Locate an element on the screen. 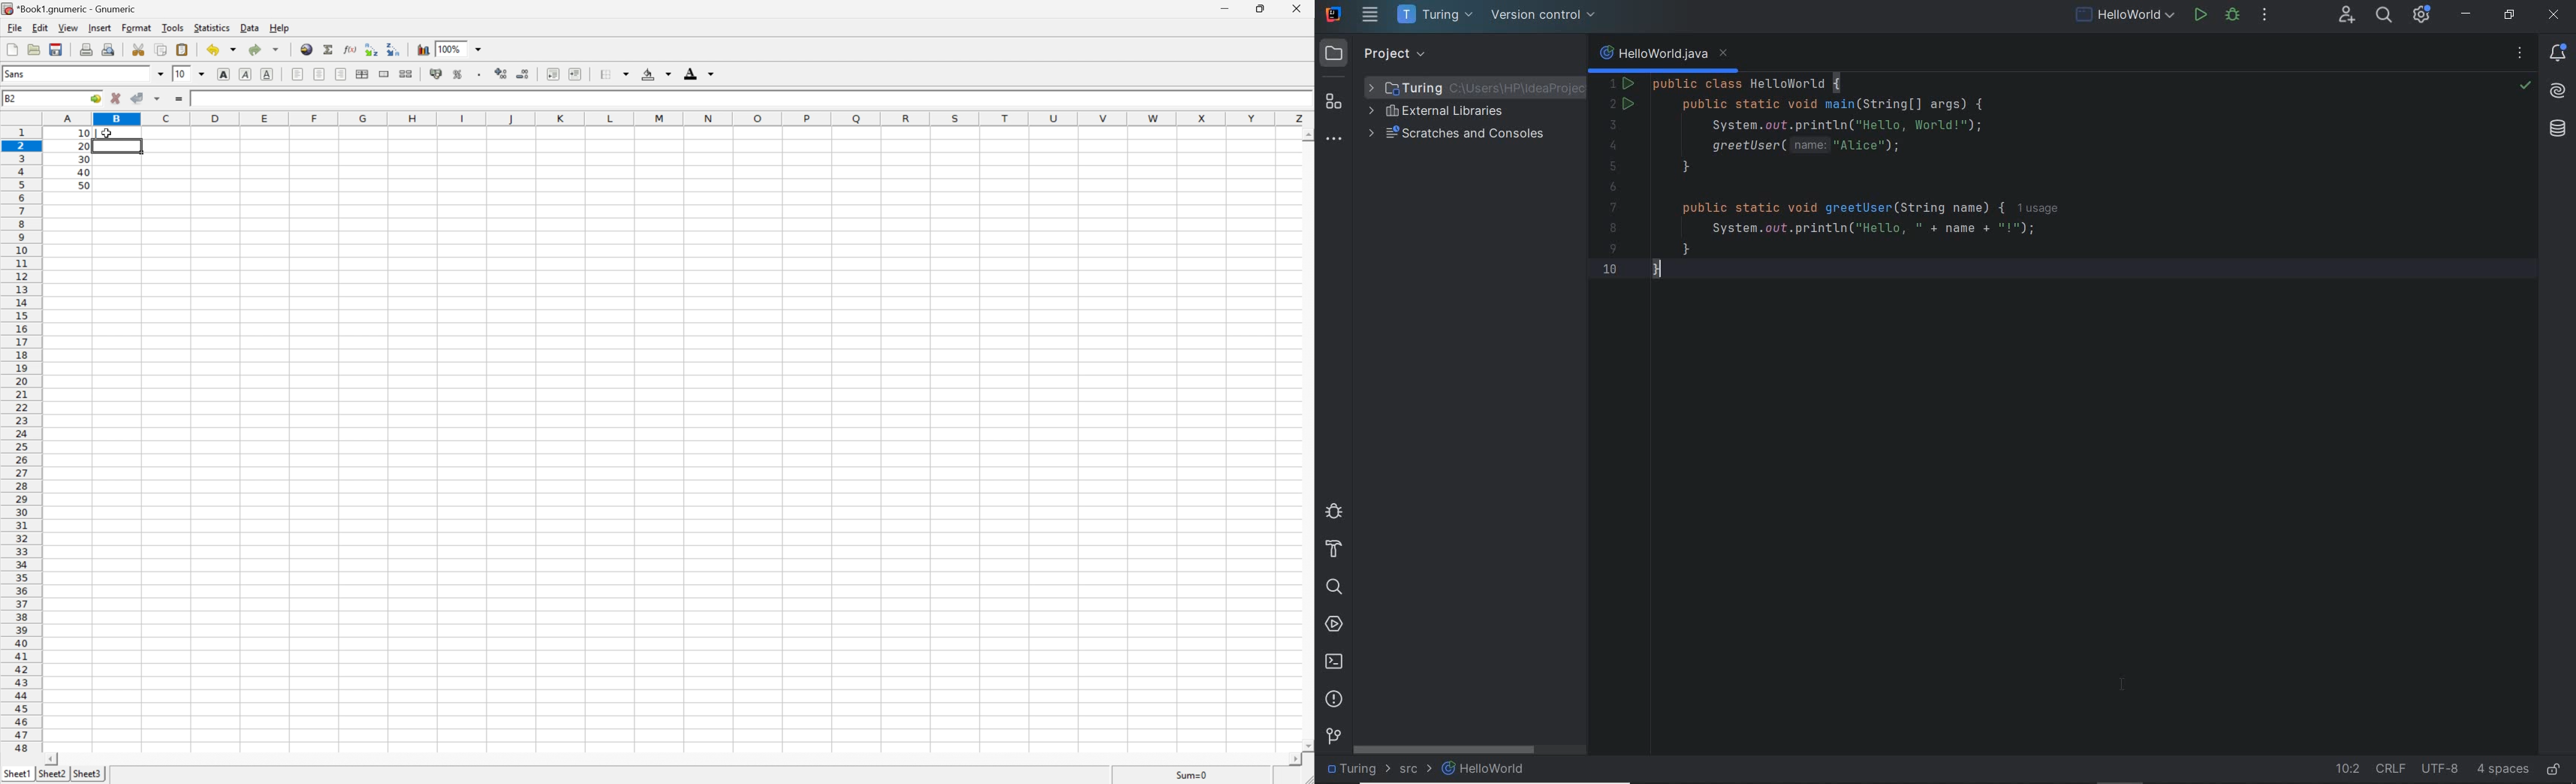 The image size is (2576, 784). Help is located at coordinates (278, 27).